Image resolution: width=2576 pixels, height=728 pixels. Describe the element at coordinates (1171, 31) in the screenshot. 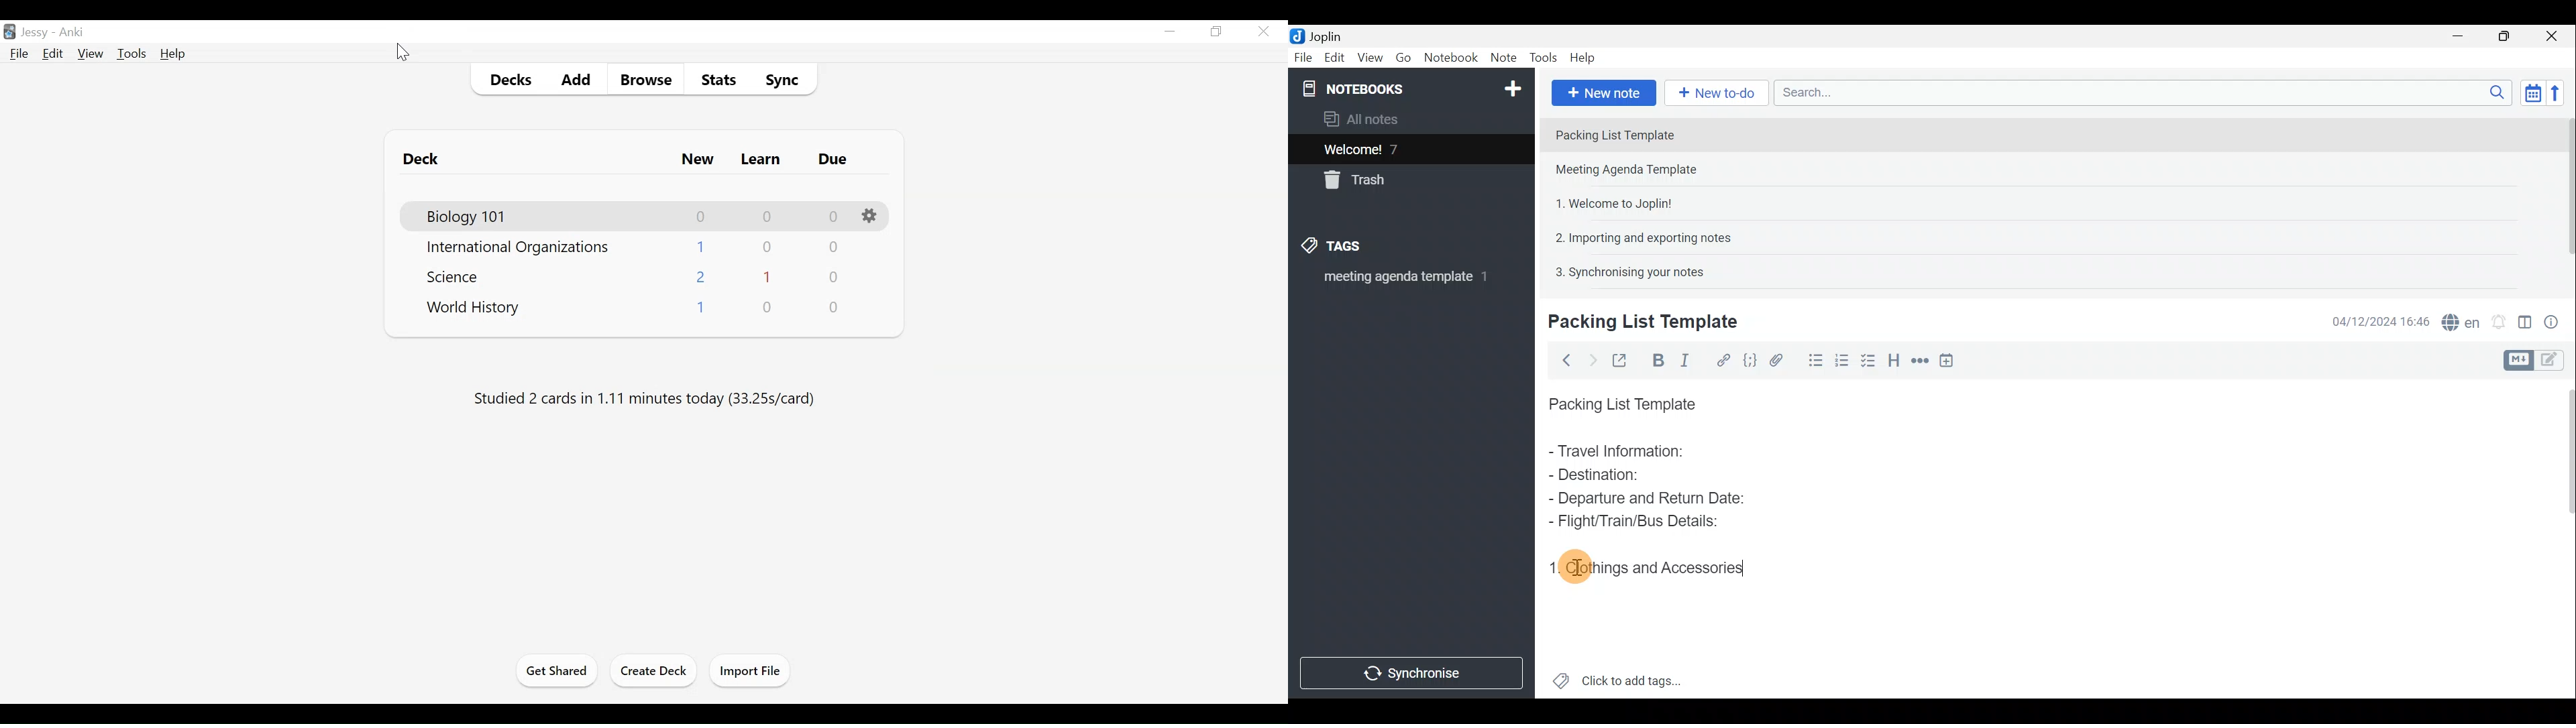

I see `minimize` at that location.